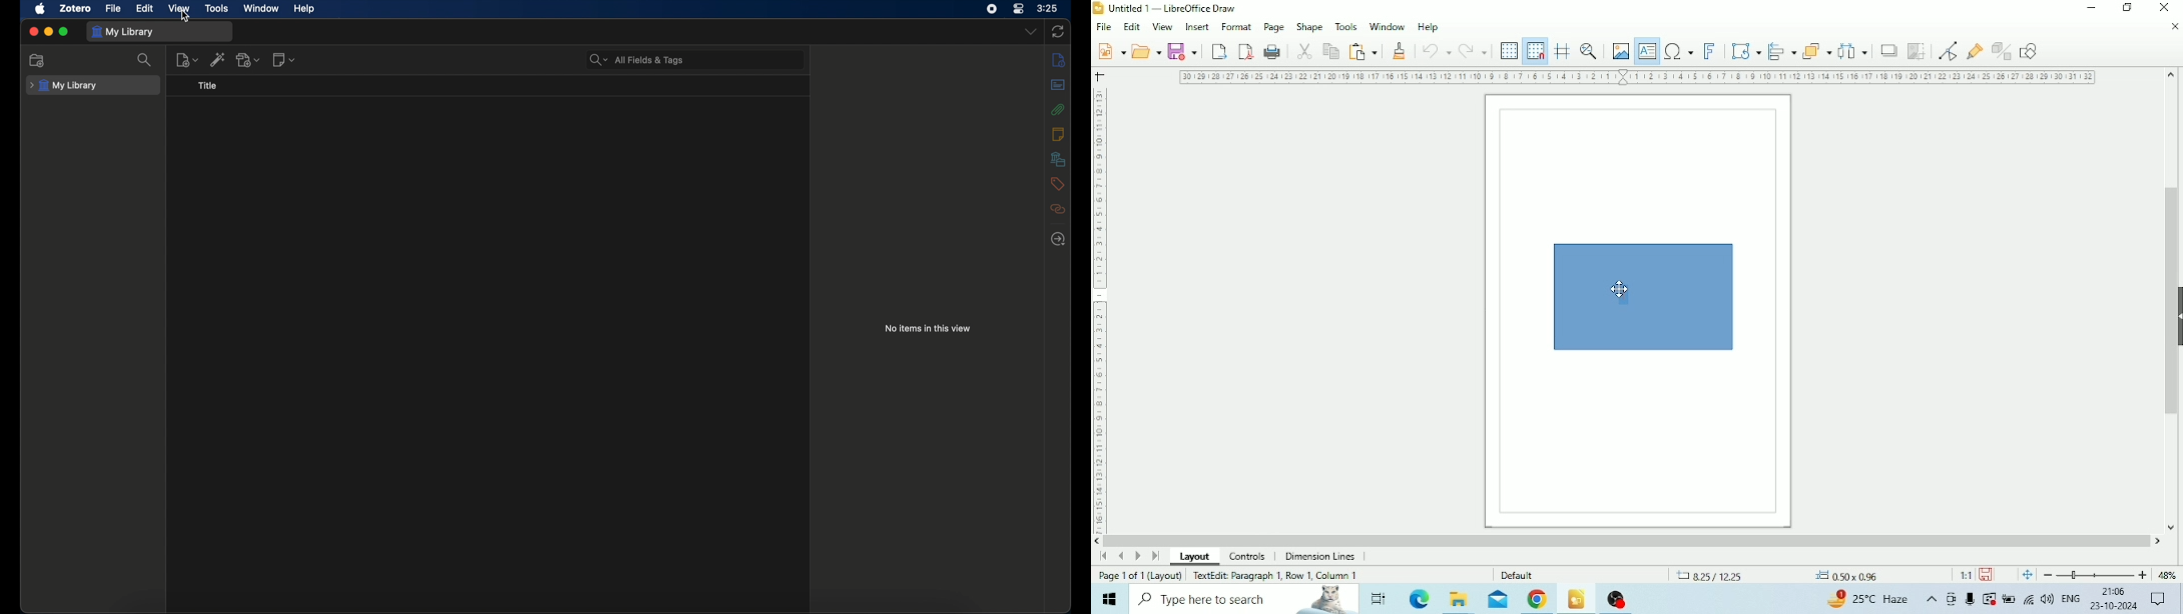  What do you see at coordinates (1059, 159) in the screenshot?
I see `libraries` at bounding box center [1059, 159].